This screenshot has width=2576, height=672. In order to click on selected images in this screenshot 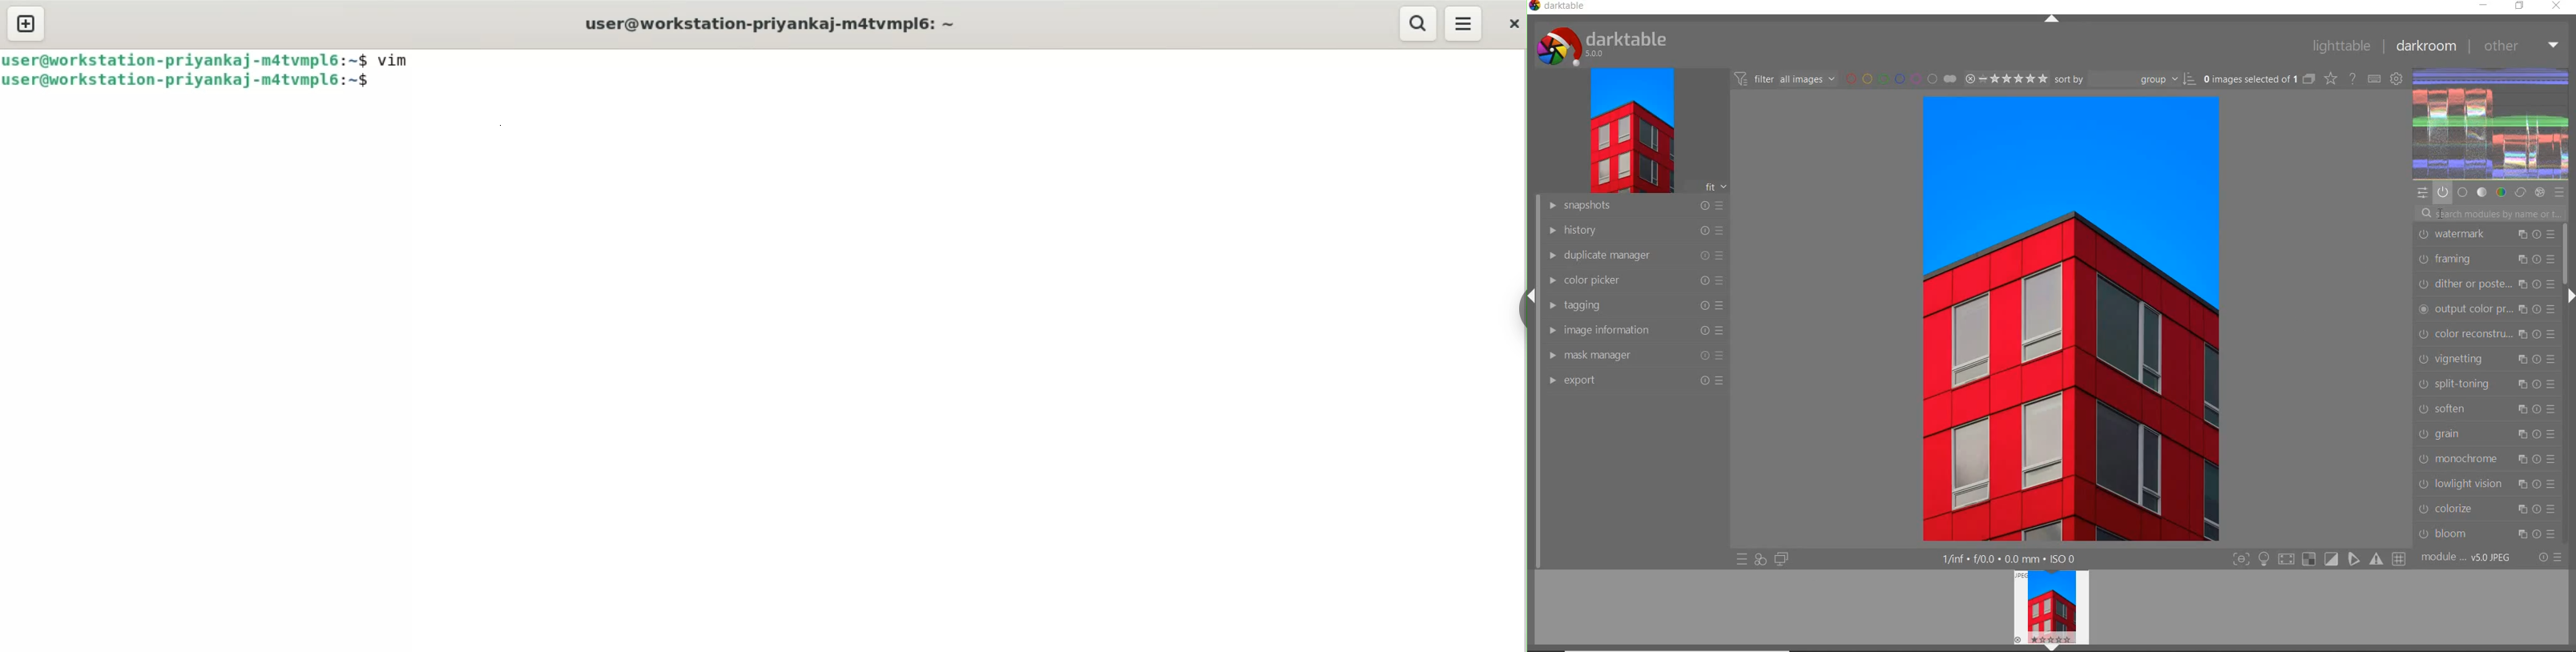, I will do `click(2259, 80)`.